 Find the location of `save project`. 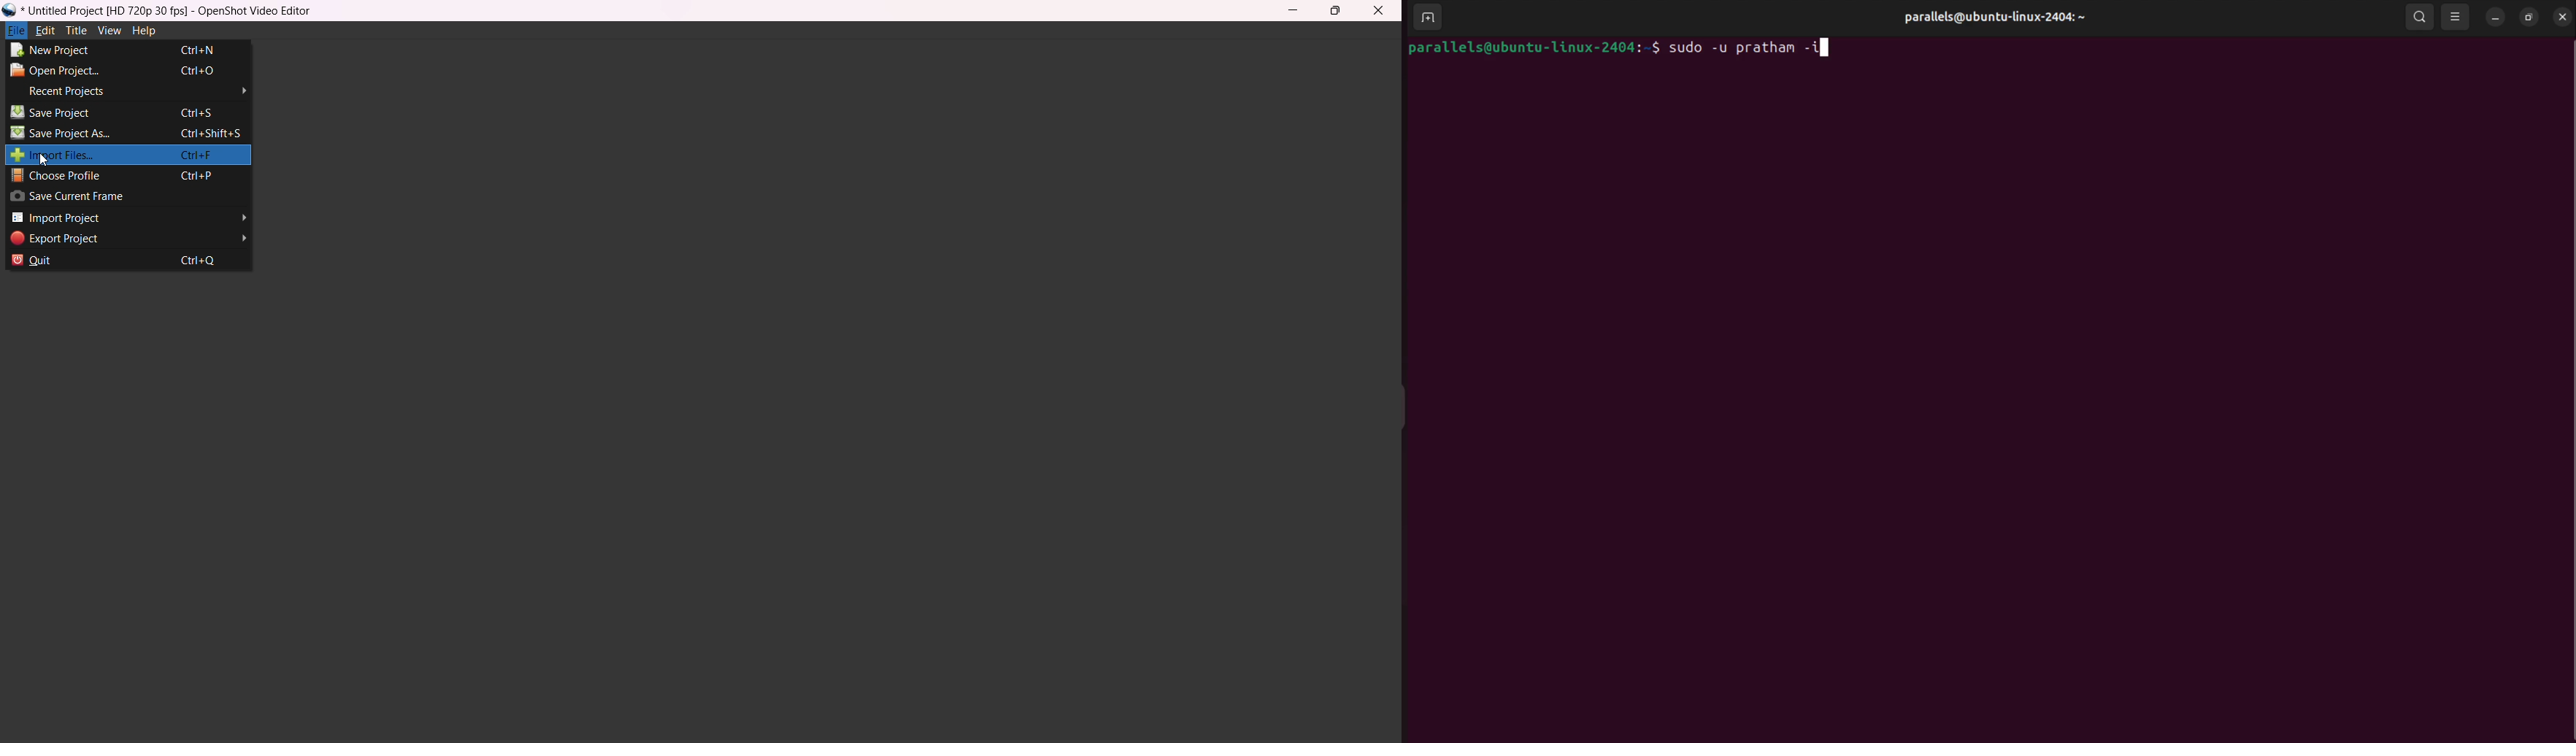

save project is located at coordinates (112, 111).